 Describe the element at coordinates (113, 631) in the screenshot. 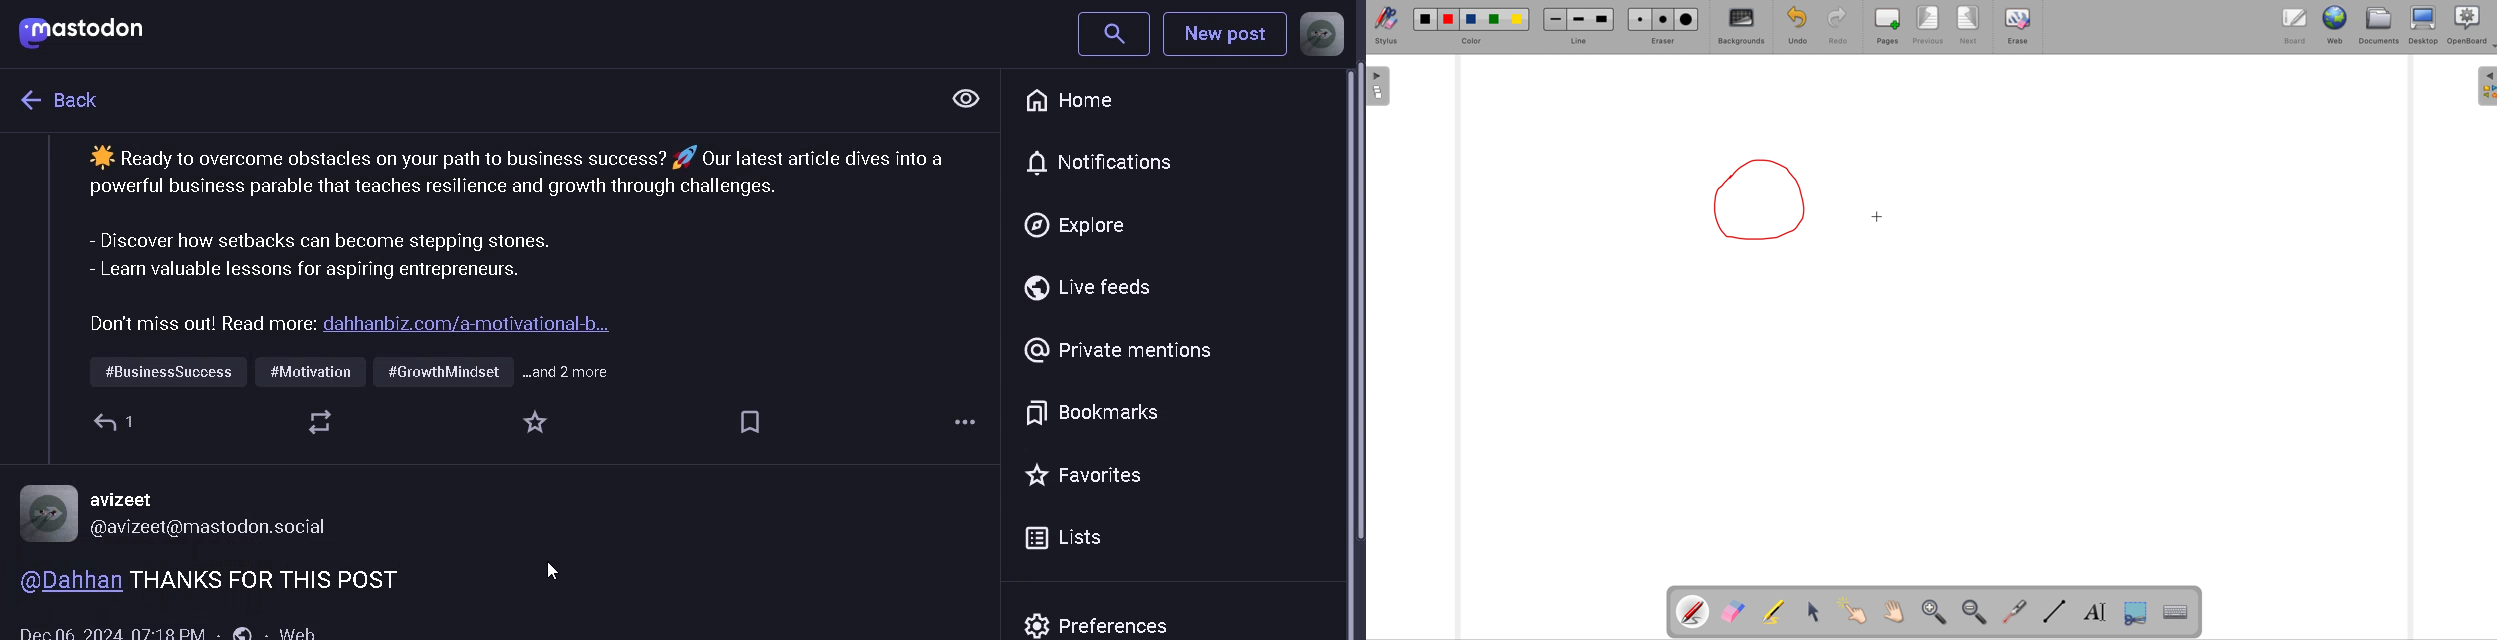

I see `time posted` at that location.